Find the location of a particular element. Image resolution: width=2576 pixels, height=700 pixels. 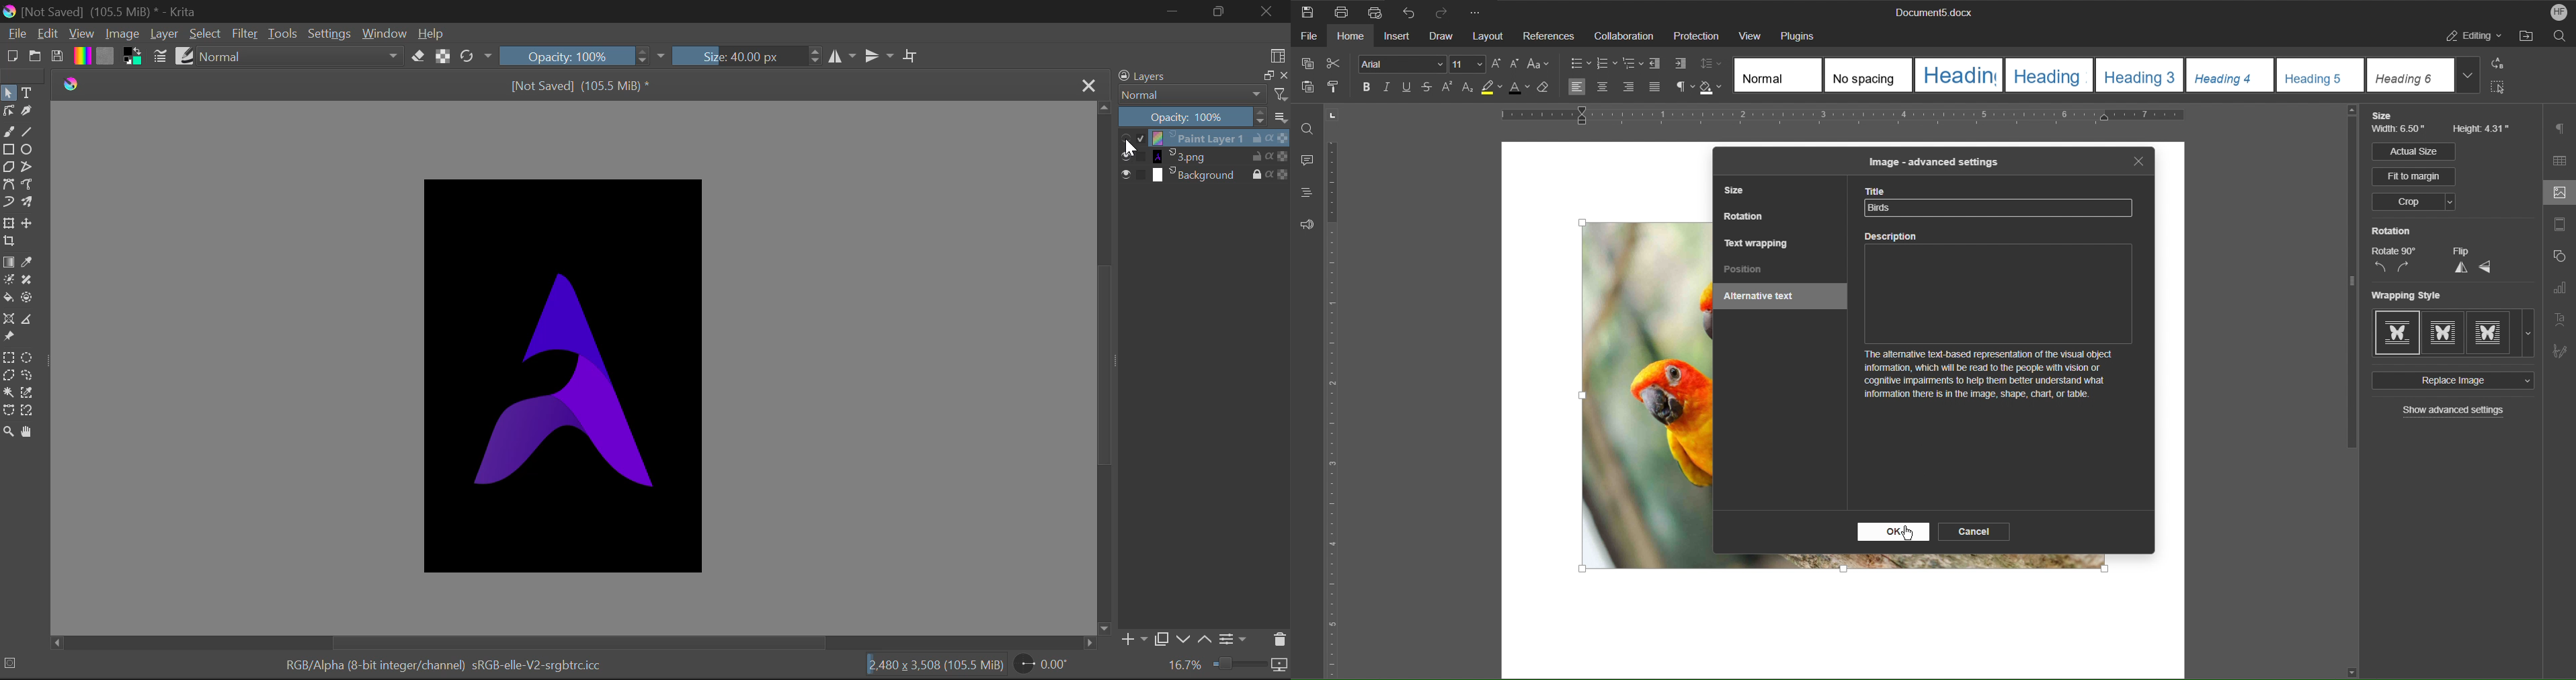

[Not Saved] (105.5 MiB) * is located at coordinates (579, 85).